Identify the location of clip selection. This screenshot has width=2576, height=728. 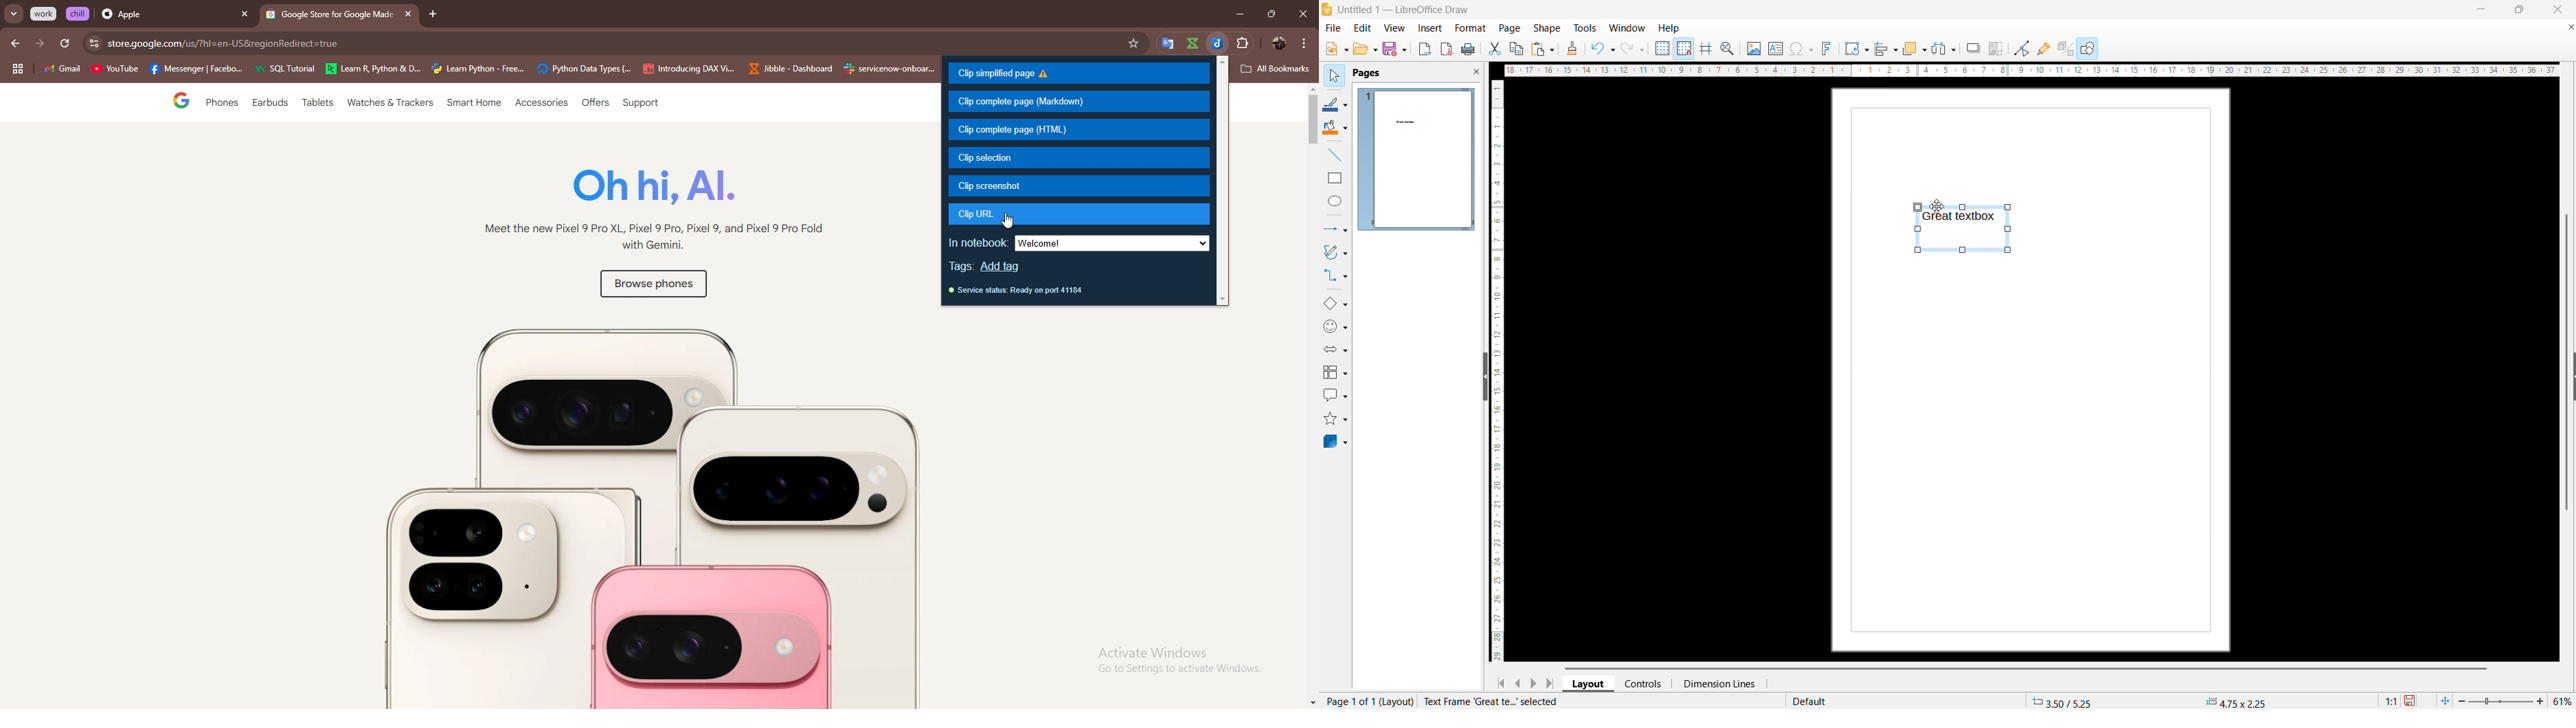
(1078, 158).